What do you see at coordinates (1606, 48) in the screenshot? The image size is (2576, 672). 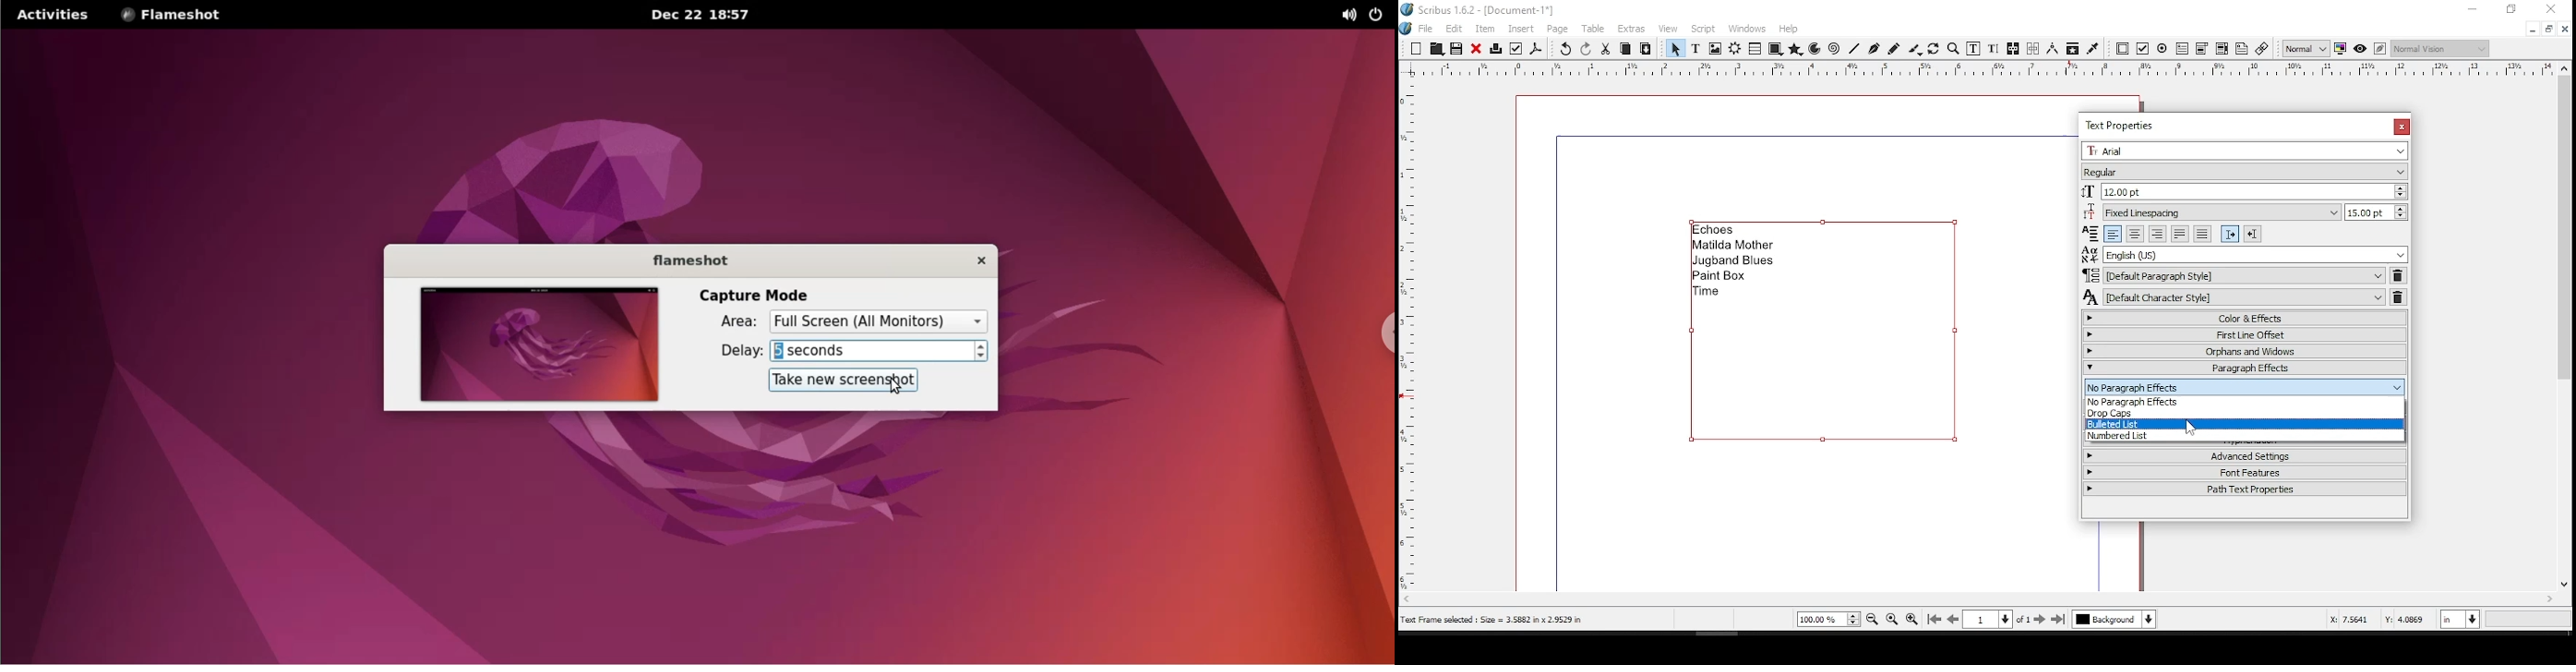 I see `cut` at bounding box center [1606, 48].